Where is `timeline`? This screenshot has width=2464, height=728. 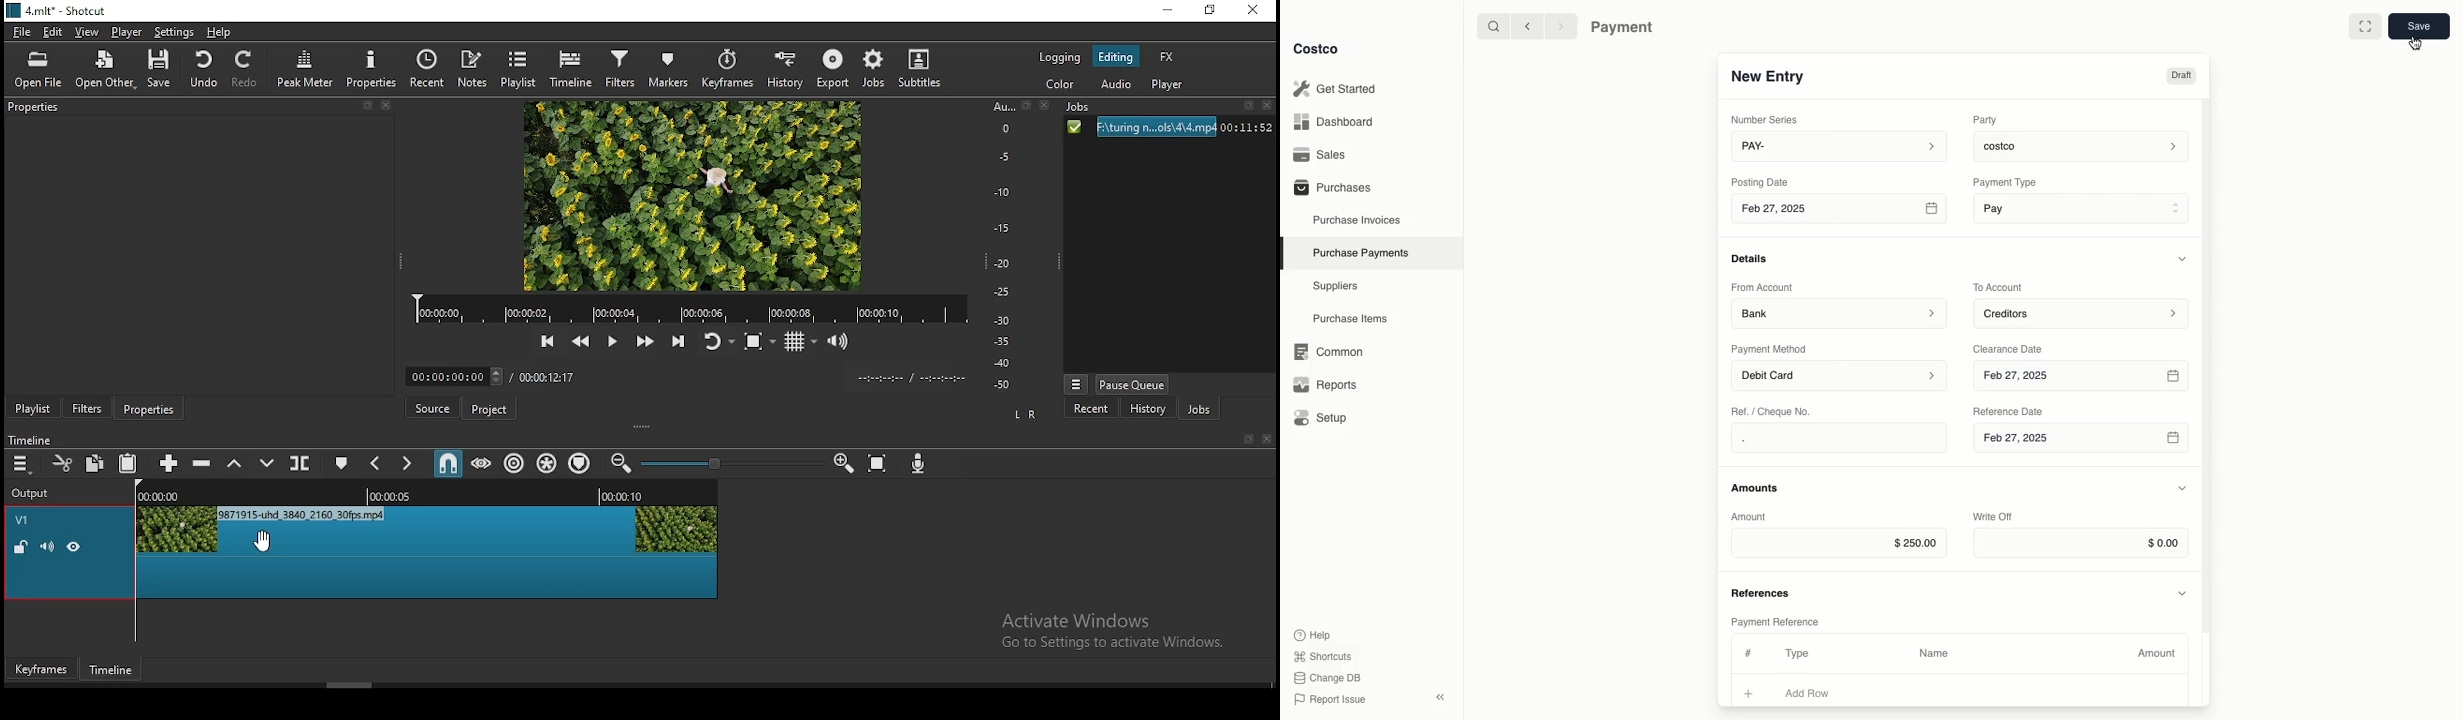 timeline is located at coordinates (112, 670).